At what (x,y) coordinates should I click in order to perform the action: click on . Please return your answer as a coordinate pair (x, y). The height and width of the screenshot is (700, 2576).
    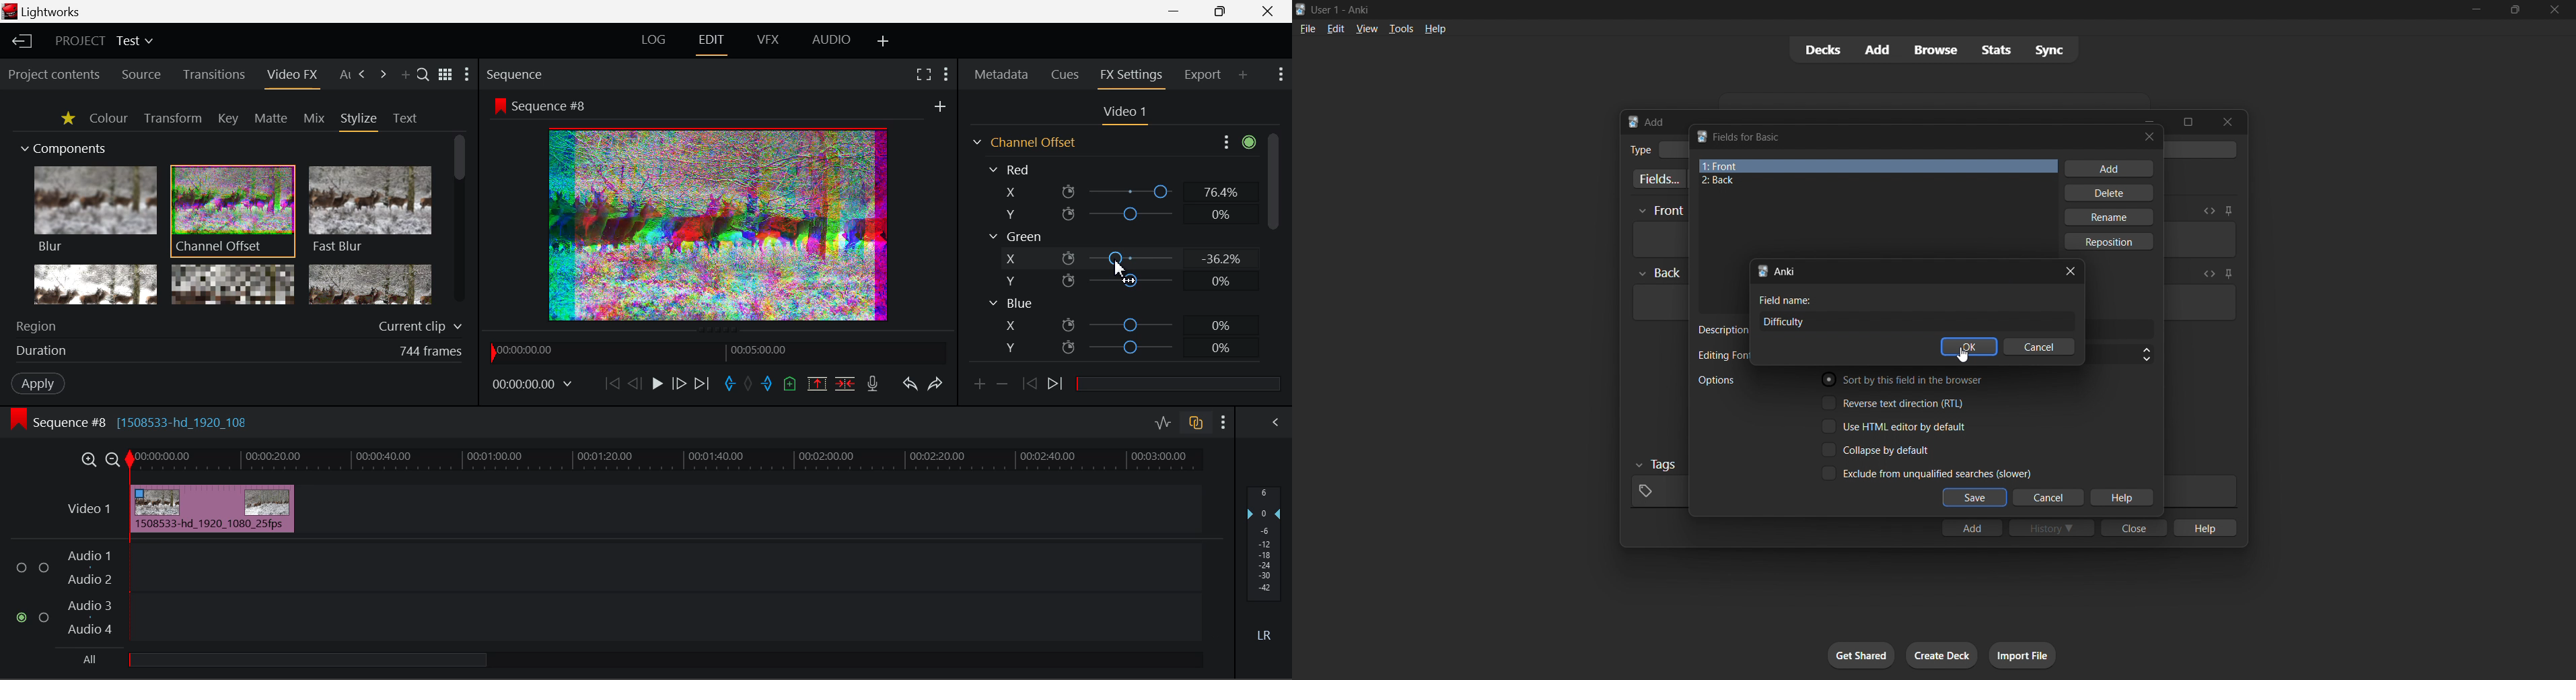
    Looking at the image, I should click on (1661, 211).